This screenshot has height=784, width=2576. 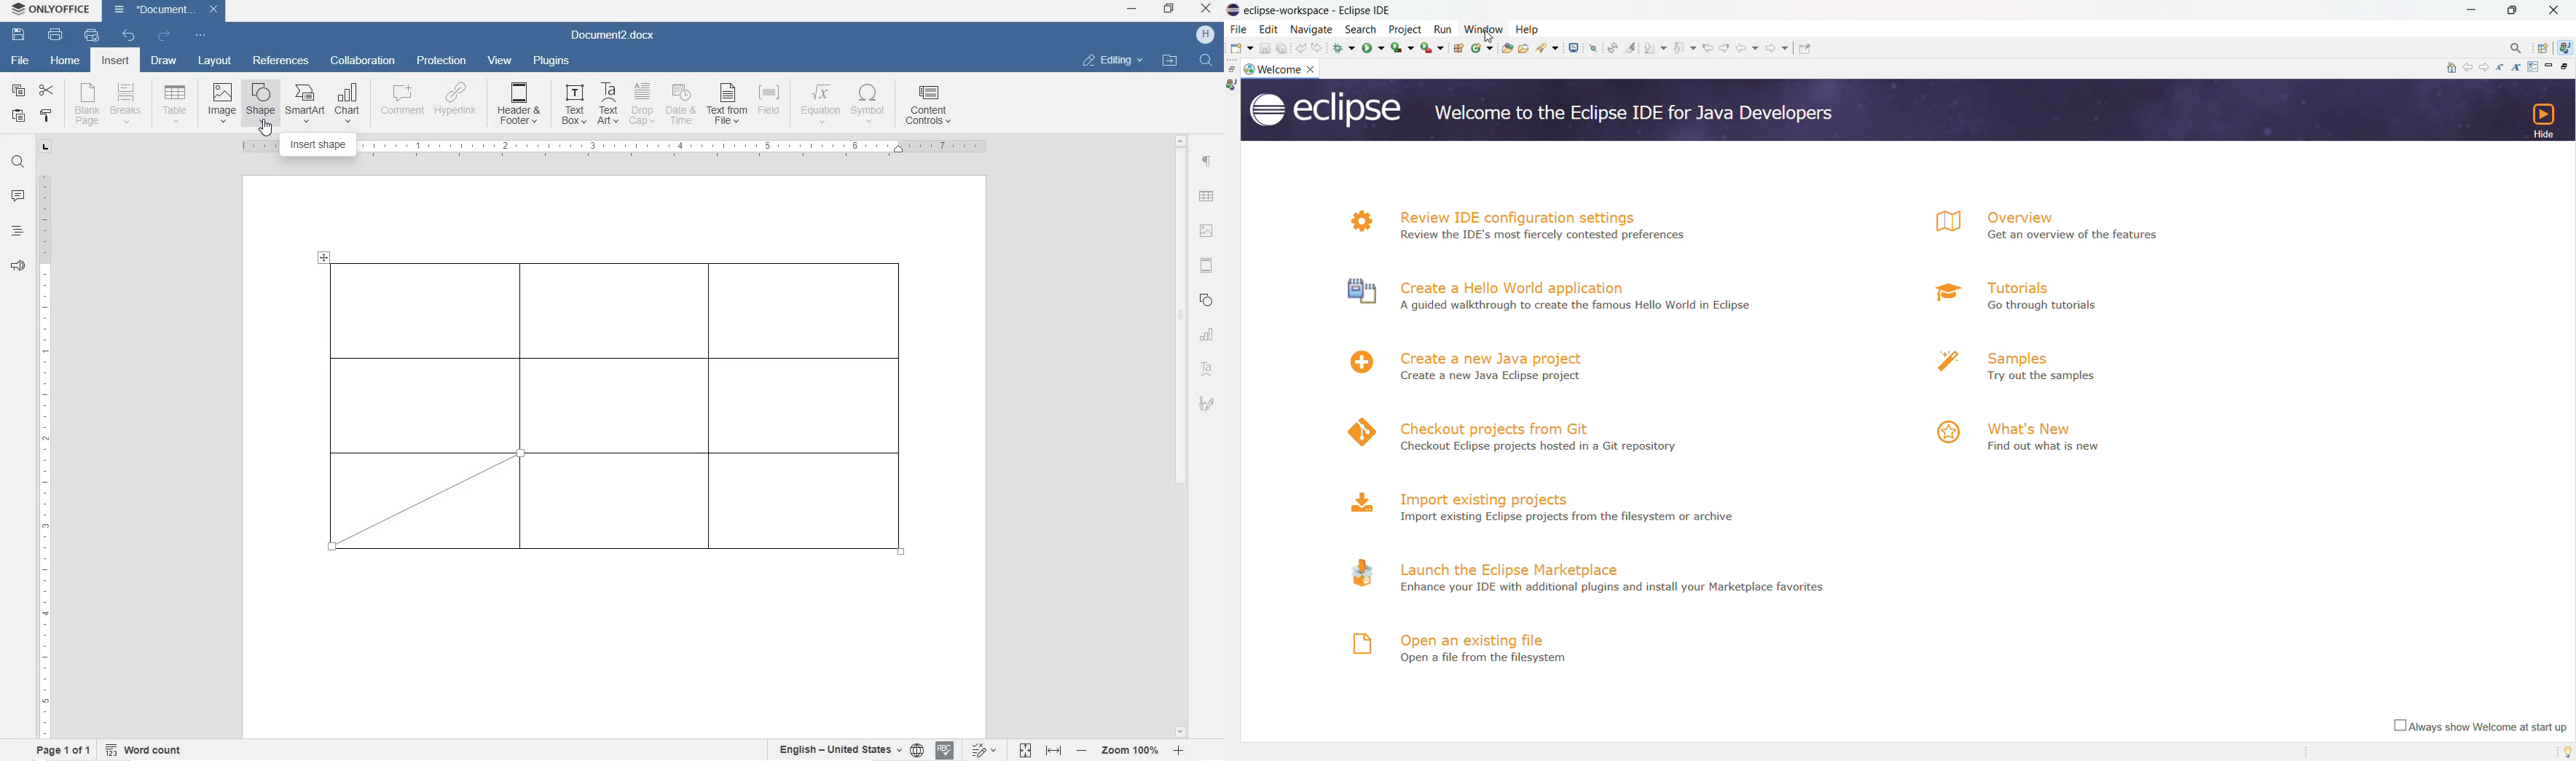 What do you see at coordinates (1473, 639) in the screenshot?
I see `open an existing file` at bounding box center [1473, 639].